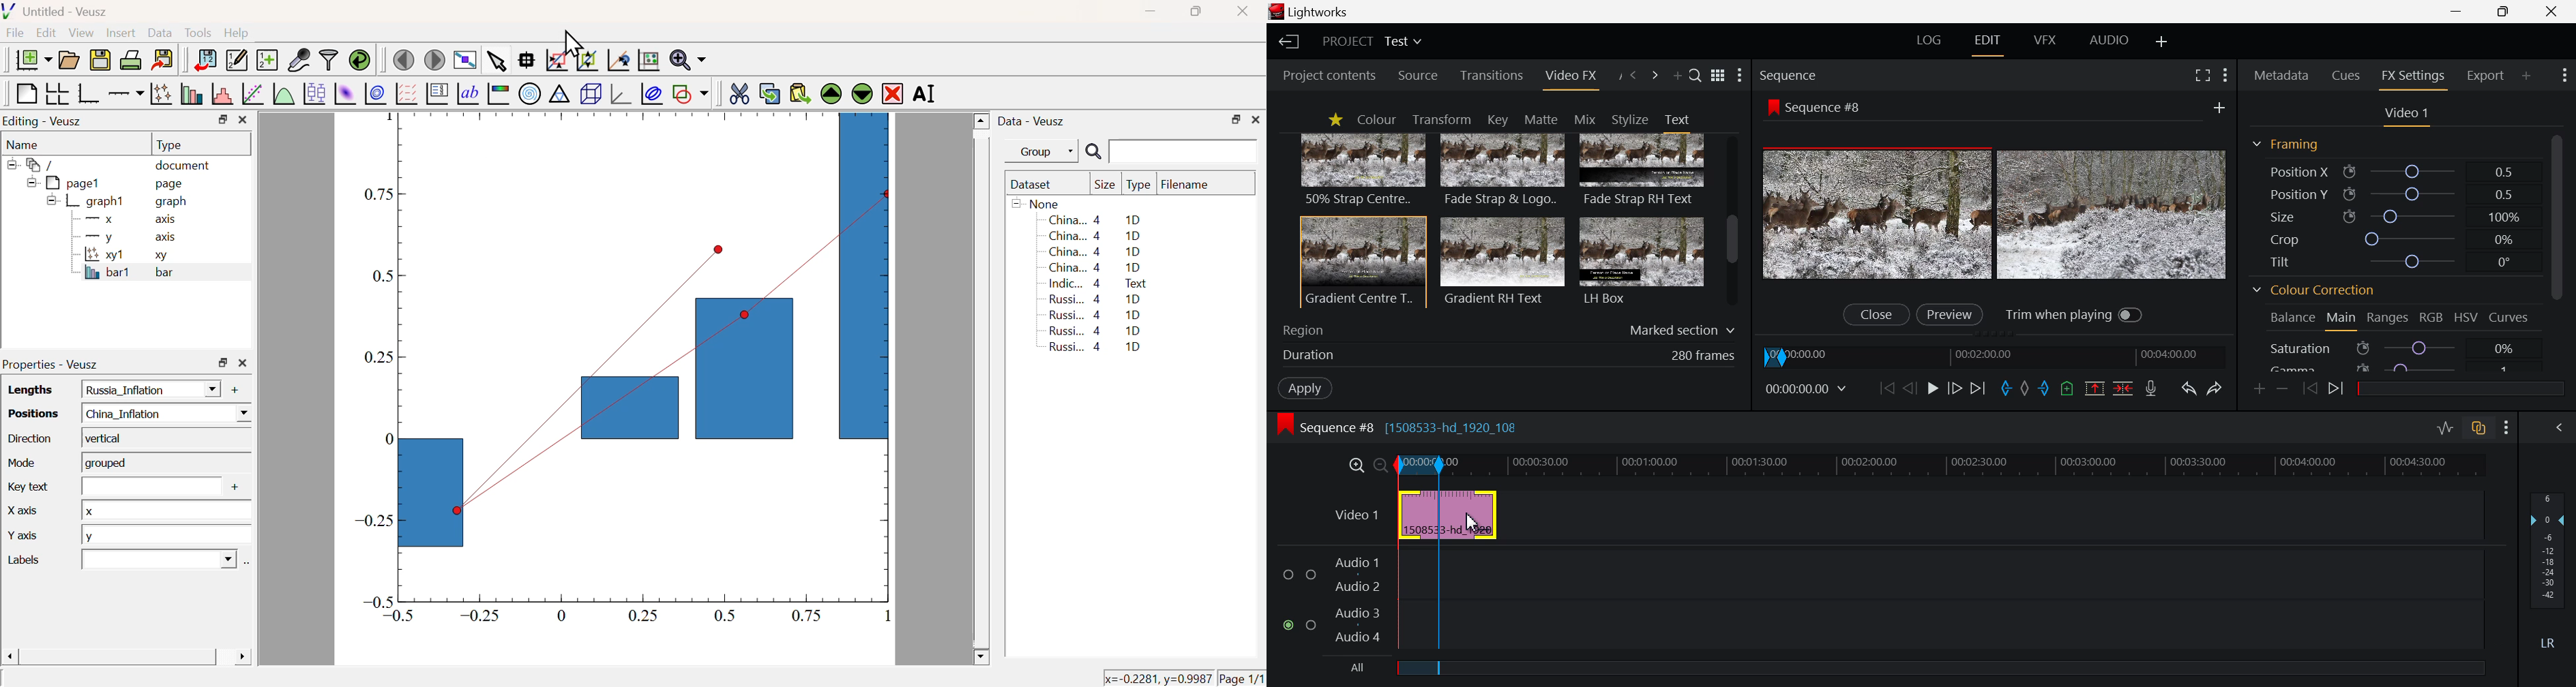 Image resolution: width=2576 pixels, height=700 pixels. What do you see at coordinates (1097, 299) in the screenshot?
I see `Russi... 4 1D` at bounding box center [1097, 299].